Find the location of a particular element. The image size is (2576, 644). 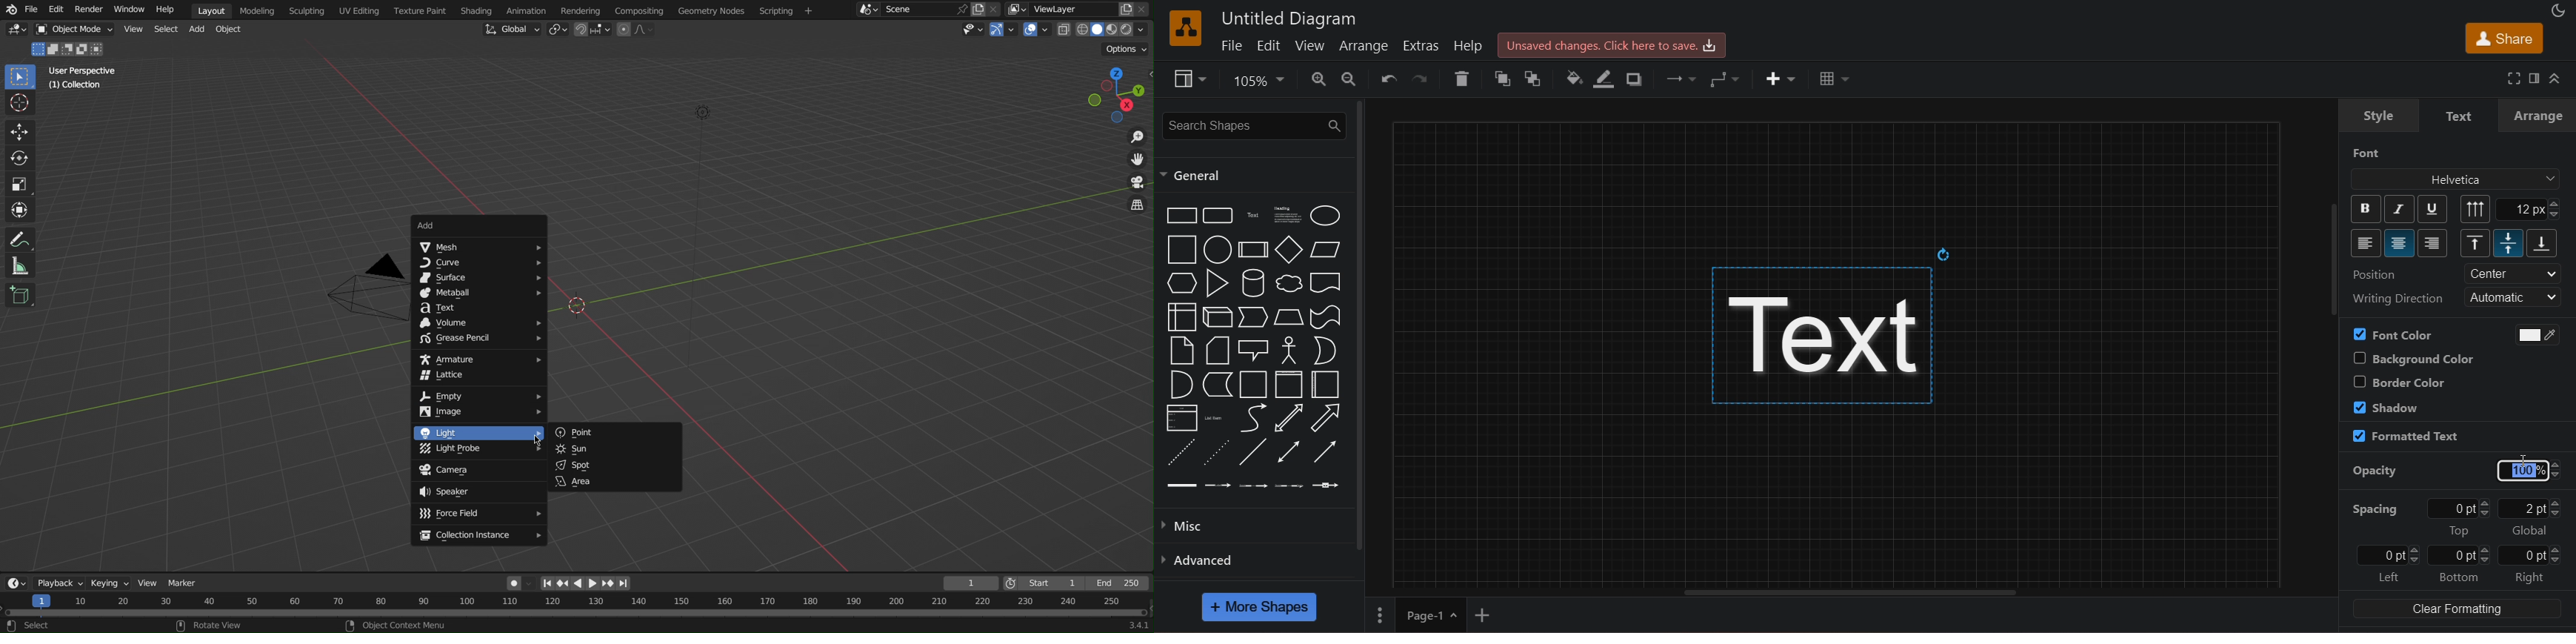

fullscreen is located at coordinates (2512, 77).